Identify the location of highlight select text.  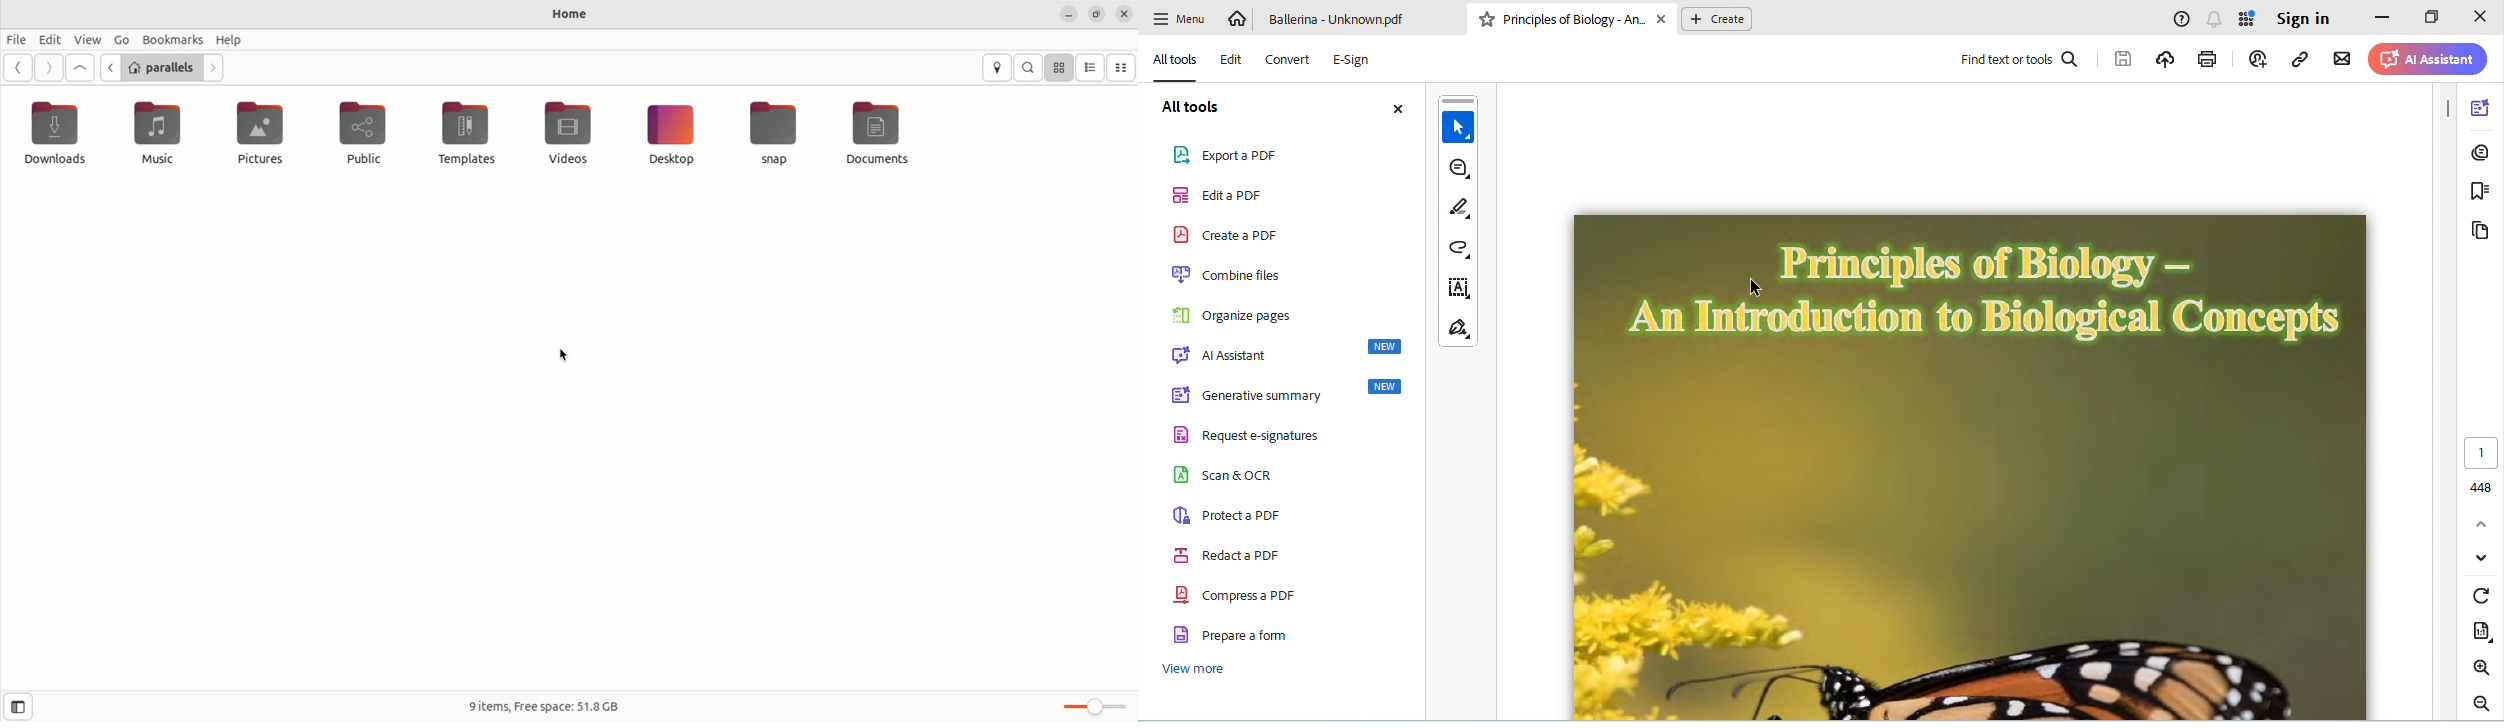
(1460, 210).